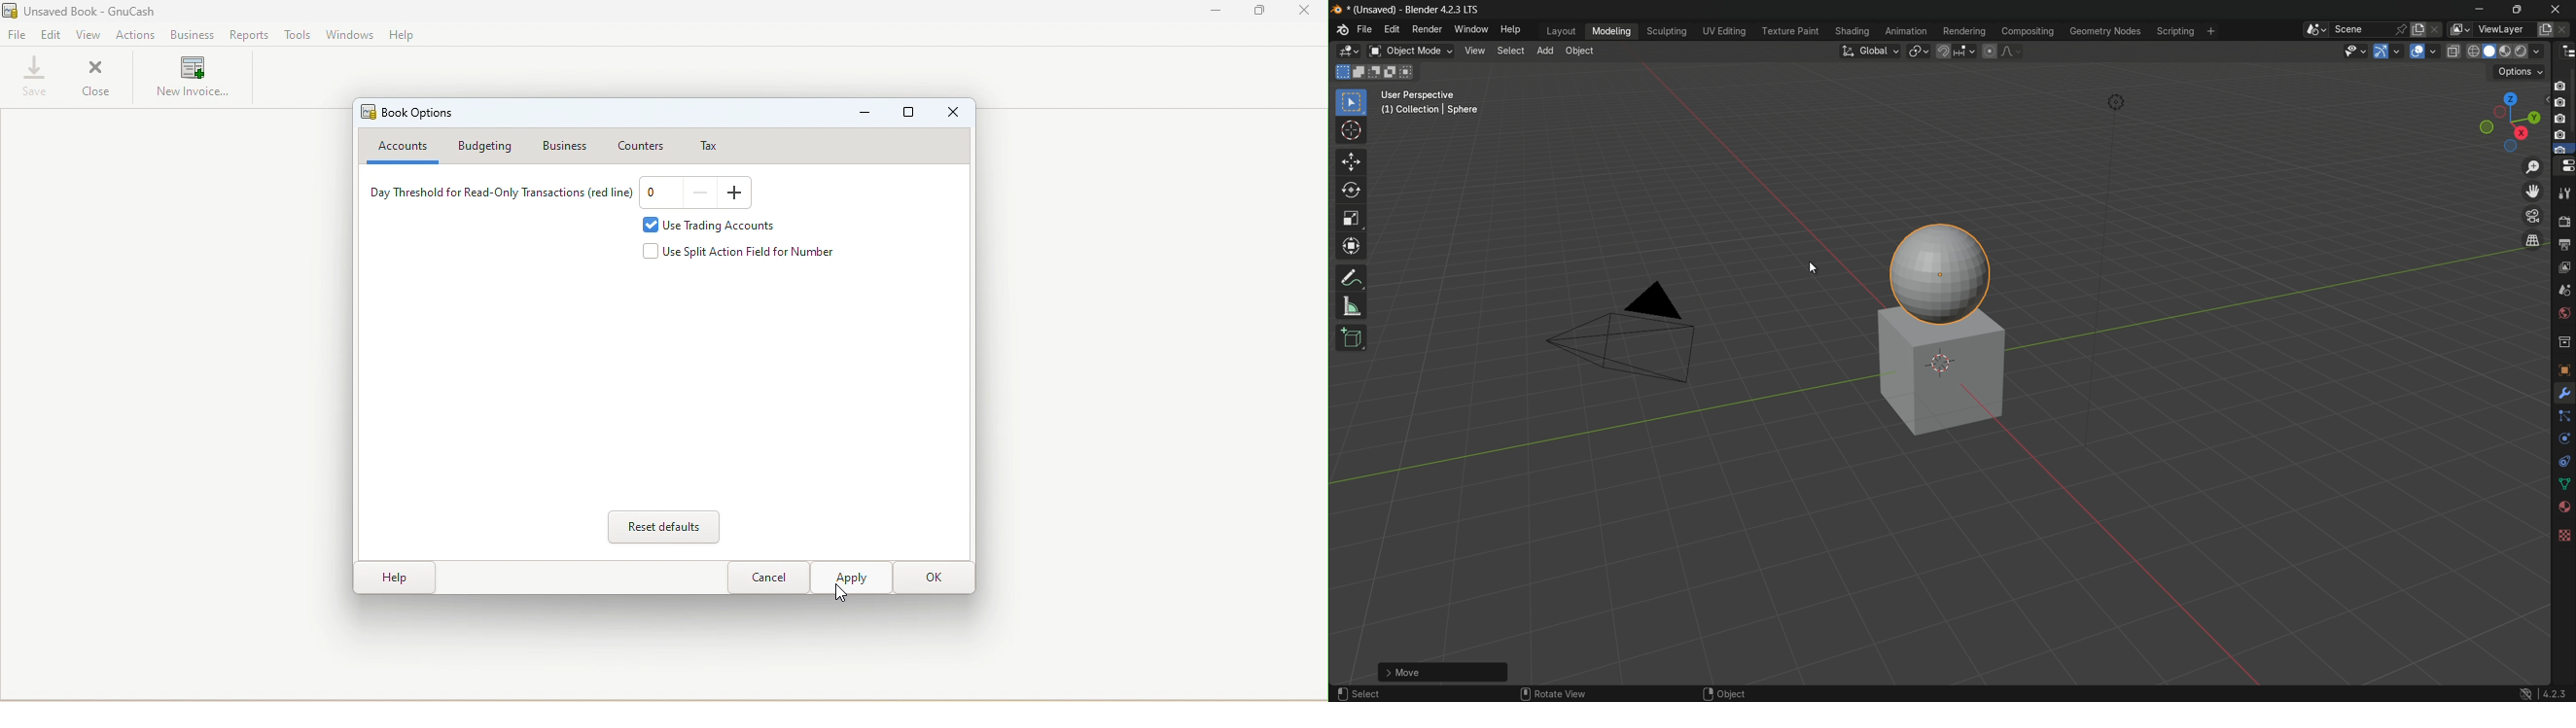 The image size is (2576, 728). I want to click on select box, so click(1351, 103).